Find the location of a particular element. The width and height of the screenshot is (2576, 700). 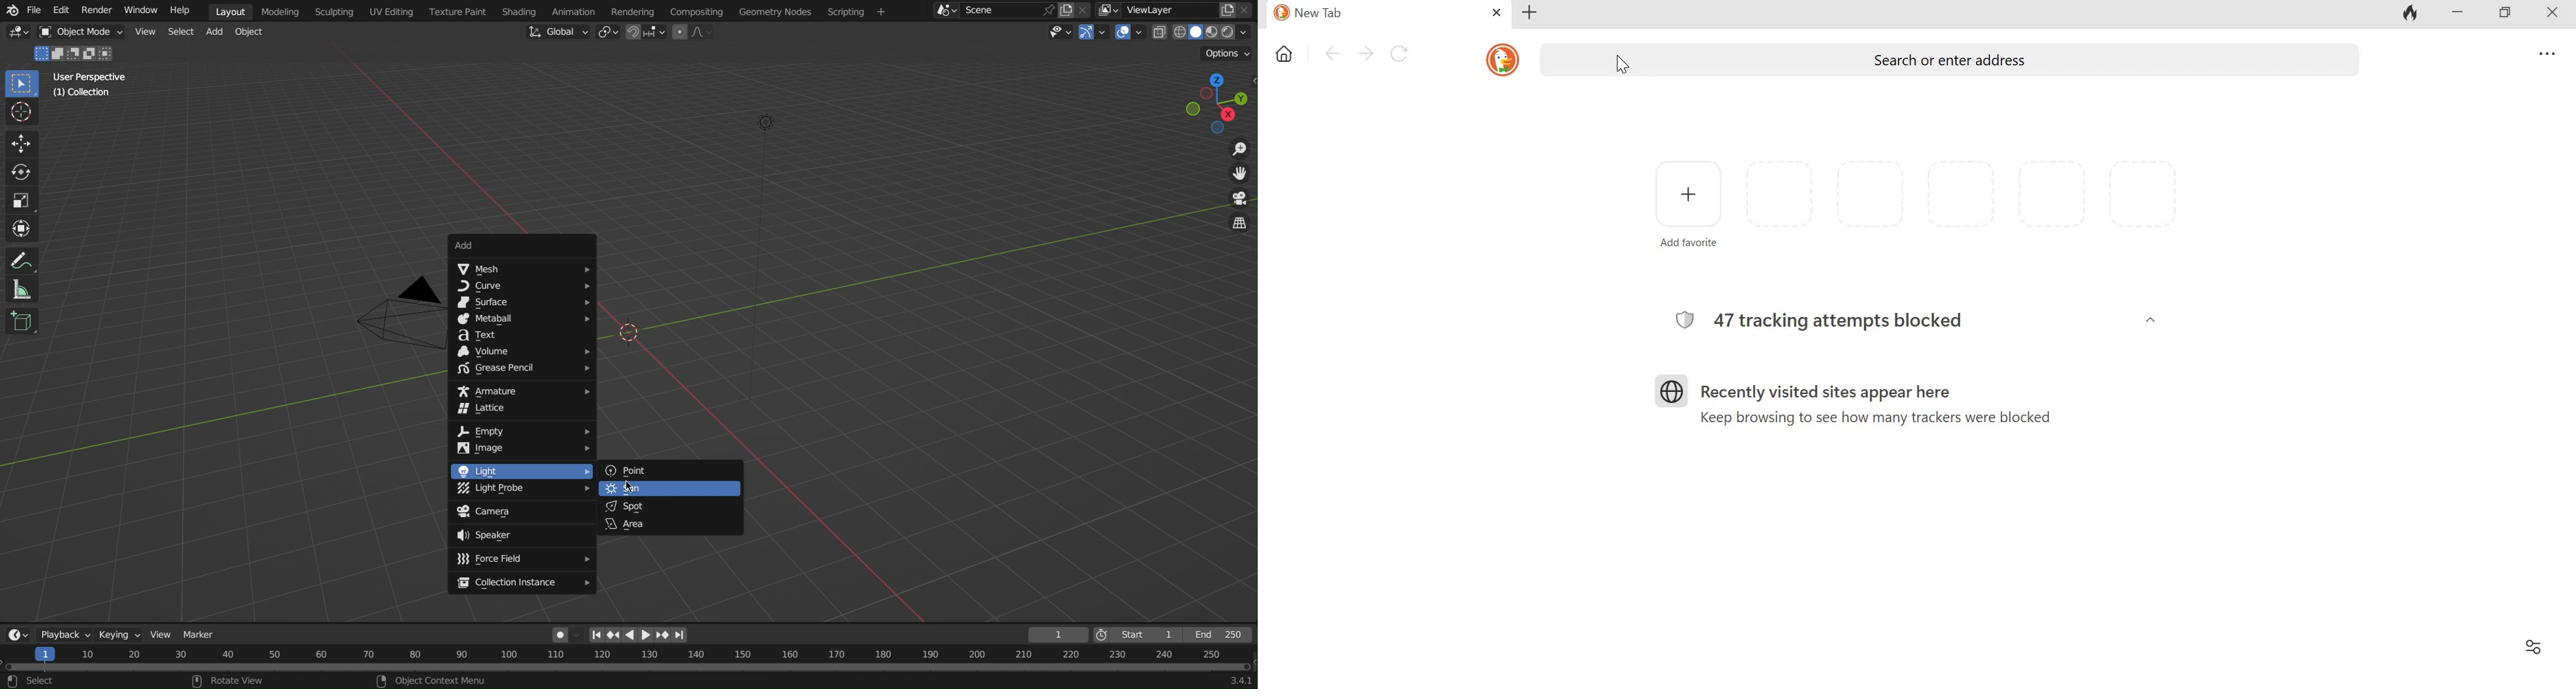

Object context menu  is located at coordinates (433, 680).